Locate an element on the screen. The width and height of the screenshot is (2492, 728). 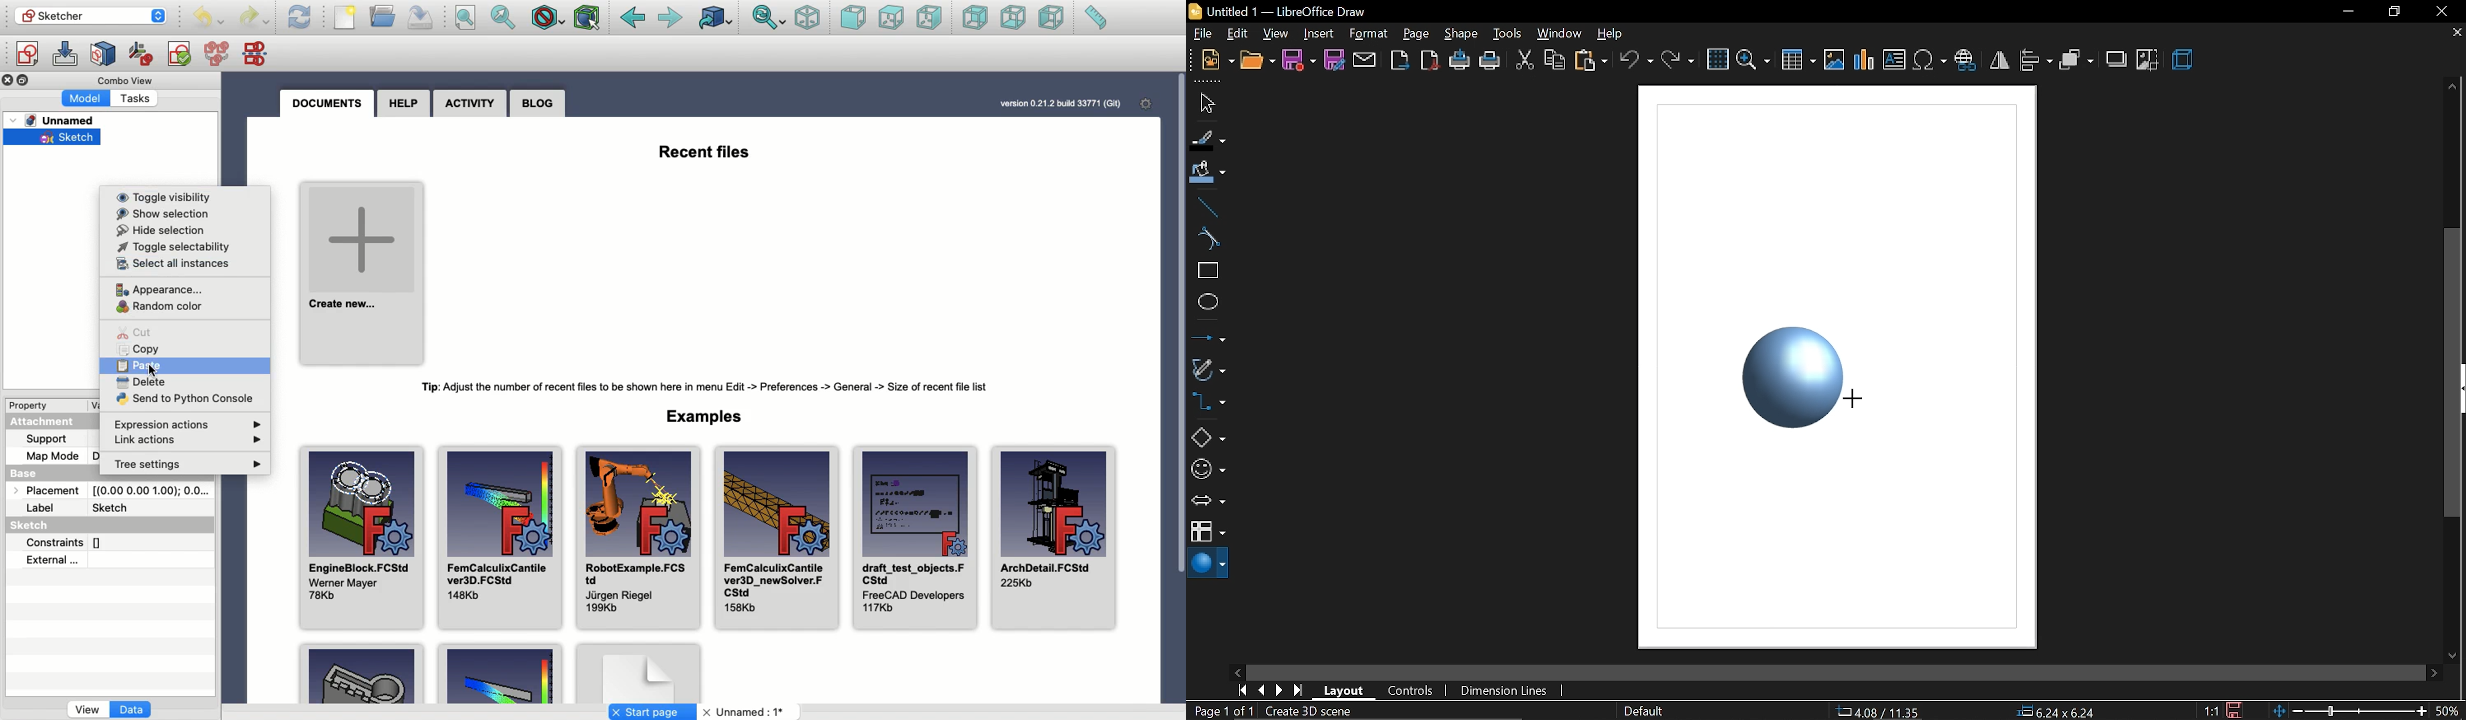
3d effects is located at coordinates (2183, 60).